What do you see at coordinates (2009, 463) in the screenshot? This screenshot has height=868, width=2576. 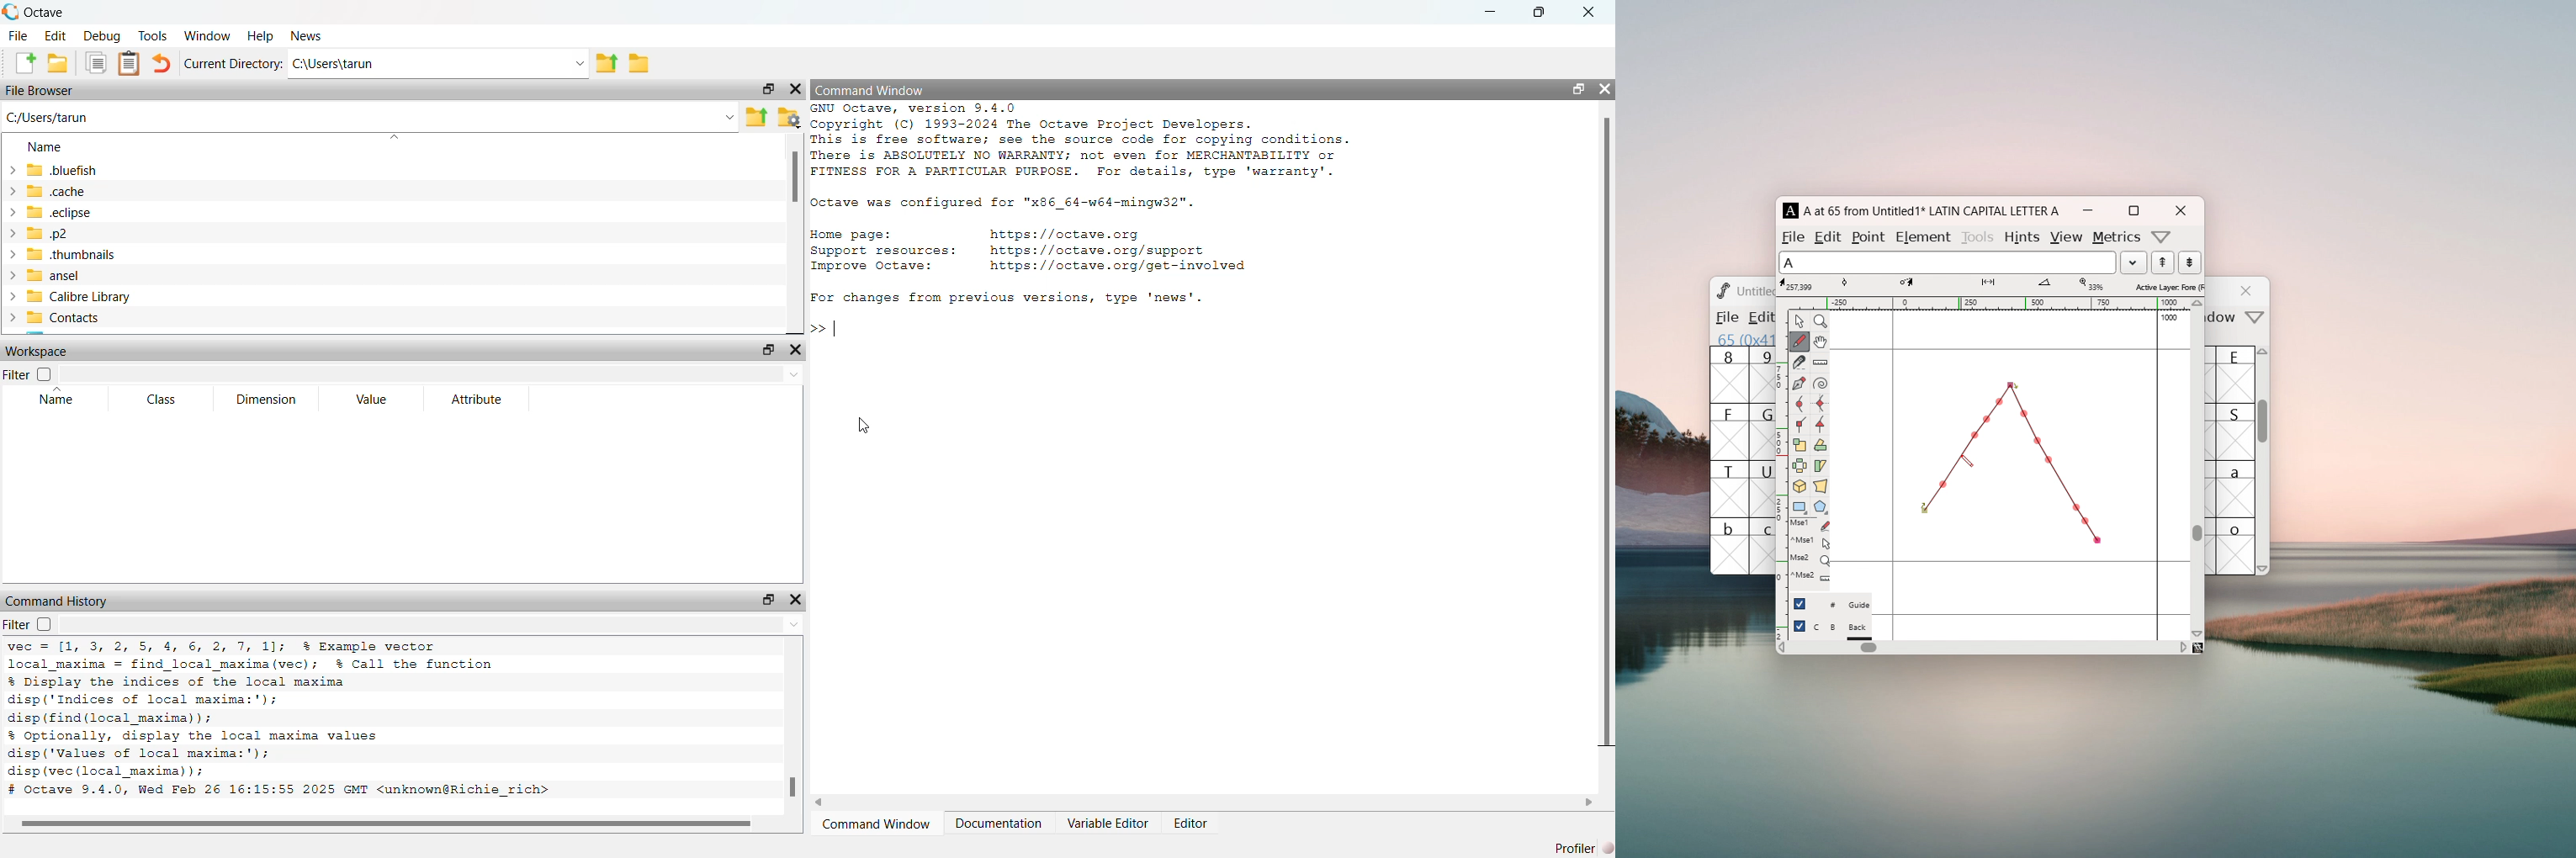 I see `draw shape` at bounding box center [2009, 463].